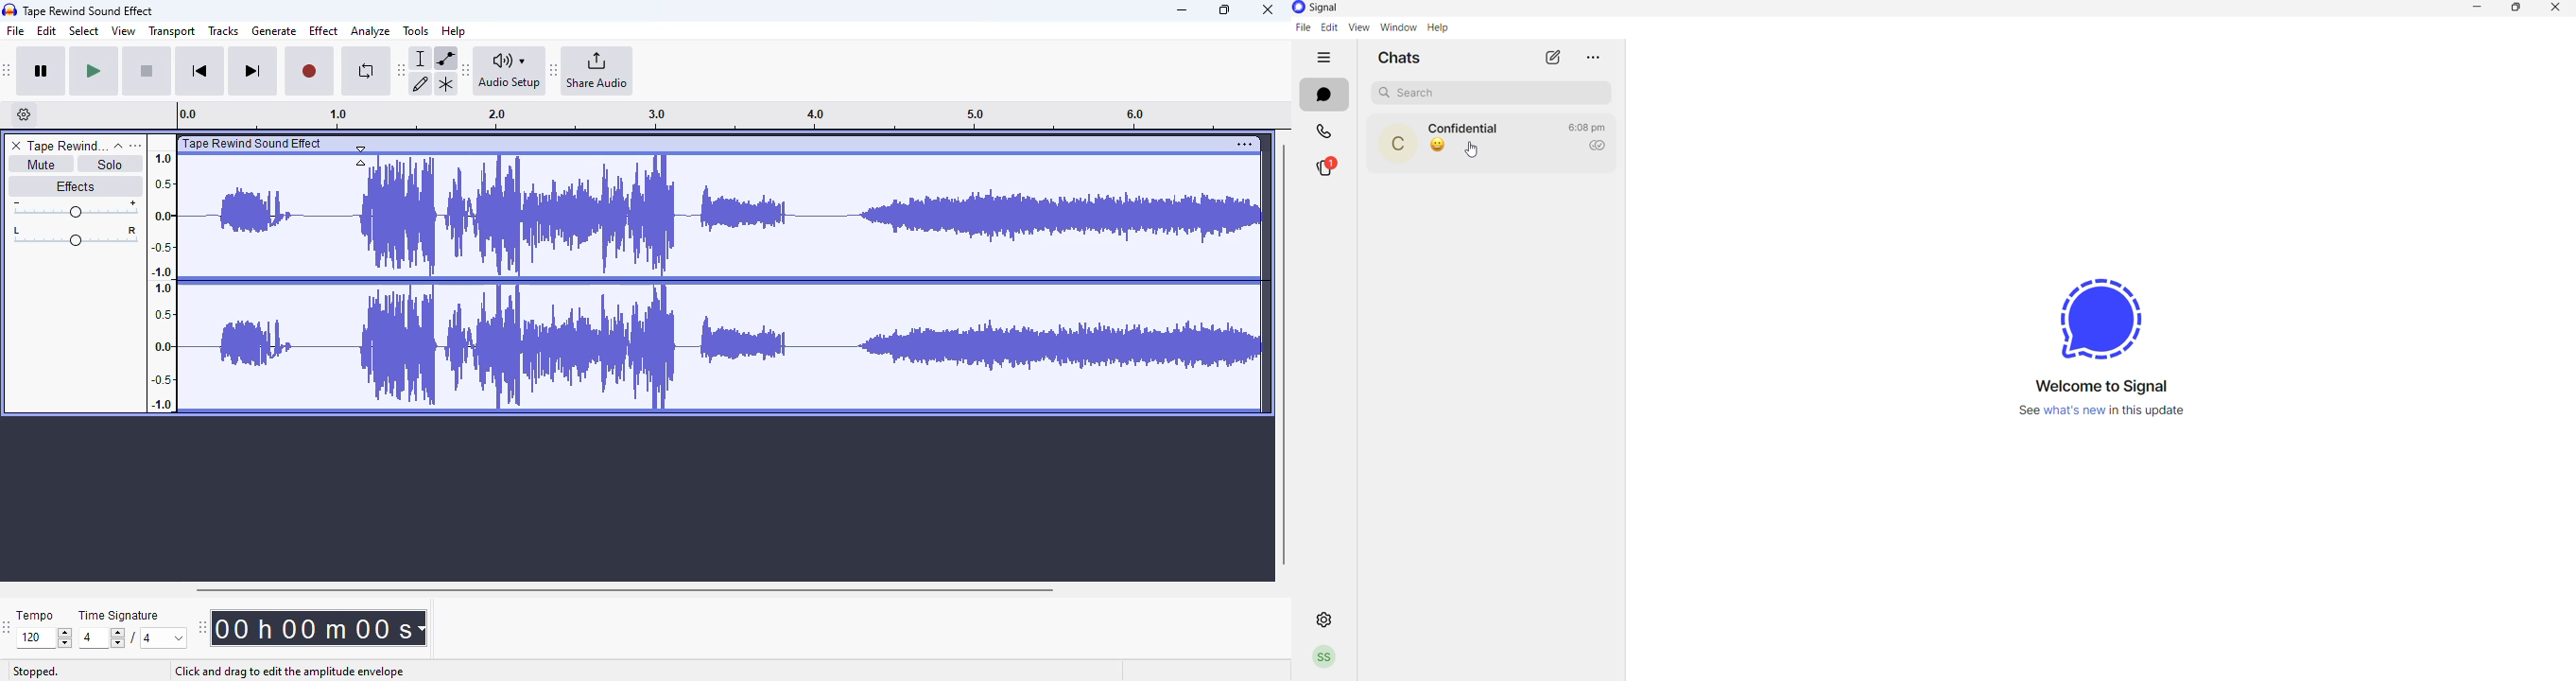 The width and height of the screenshot is (2576, 700). I want to click on transport, so click(173, 31).